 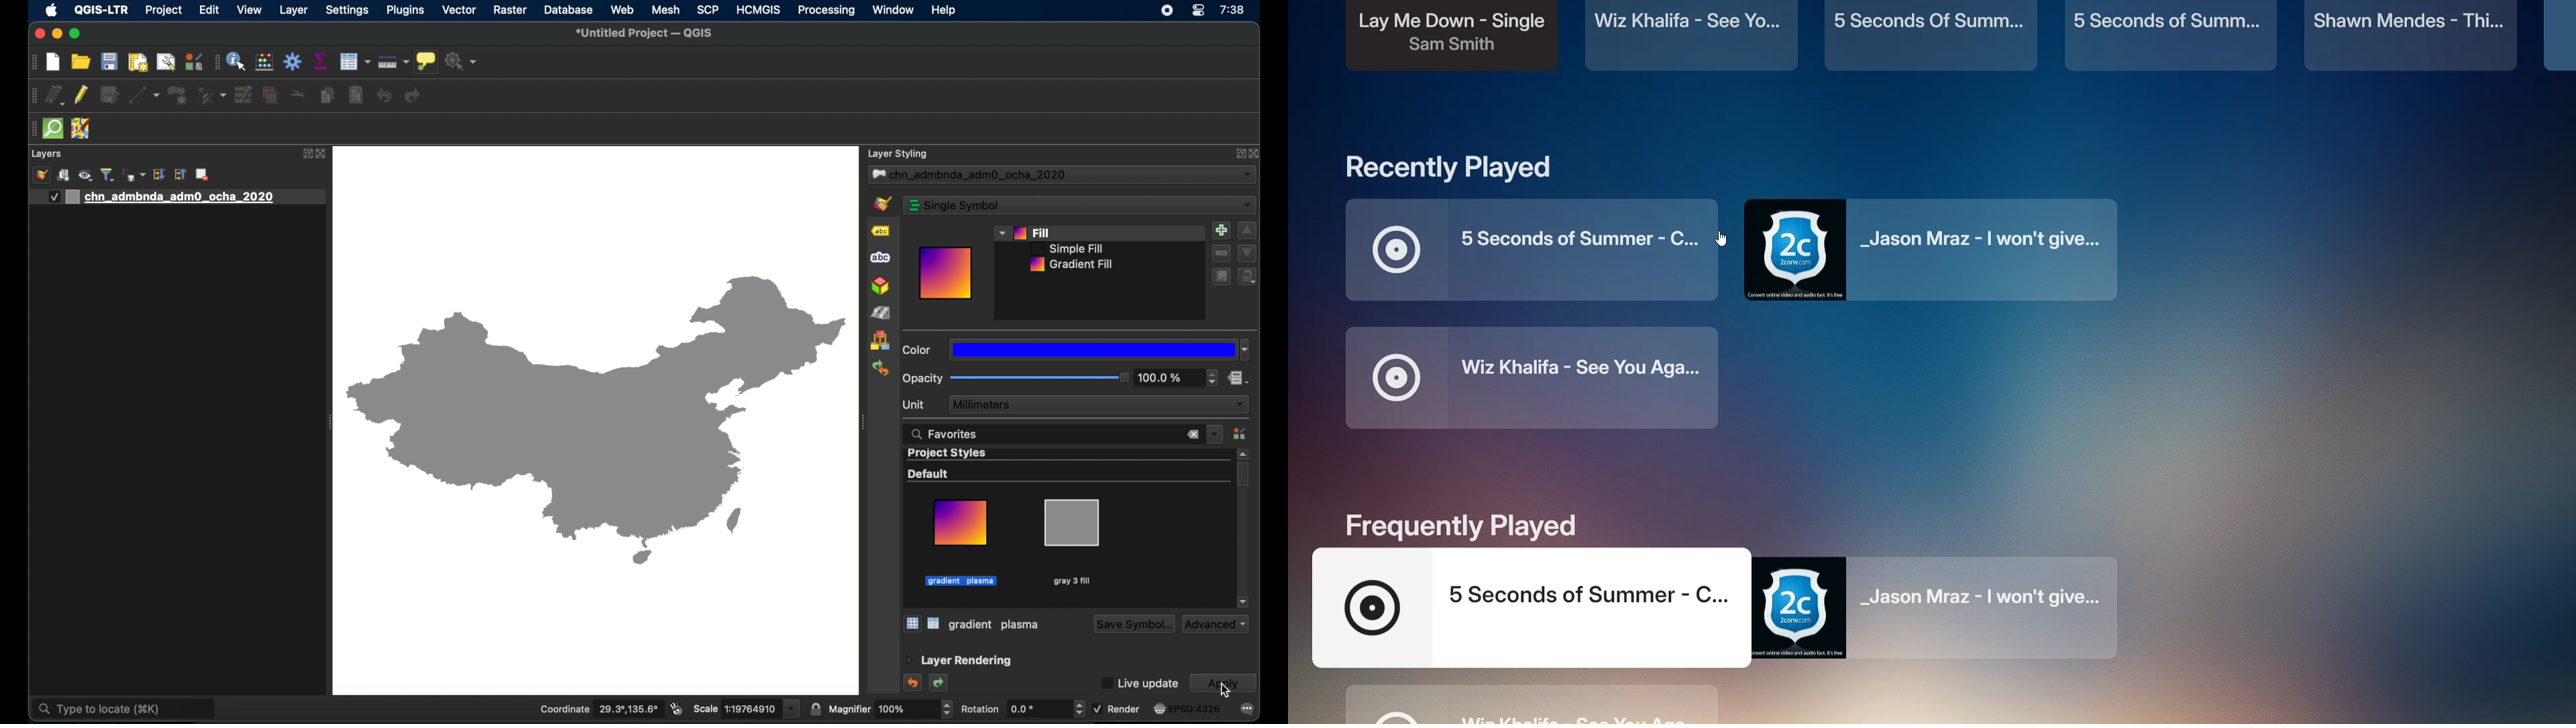 I want to click on labels, so click(x=881, y=231).